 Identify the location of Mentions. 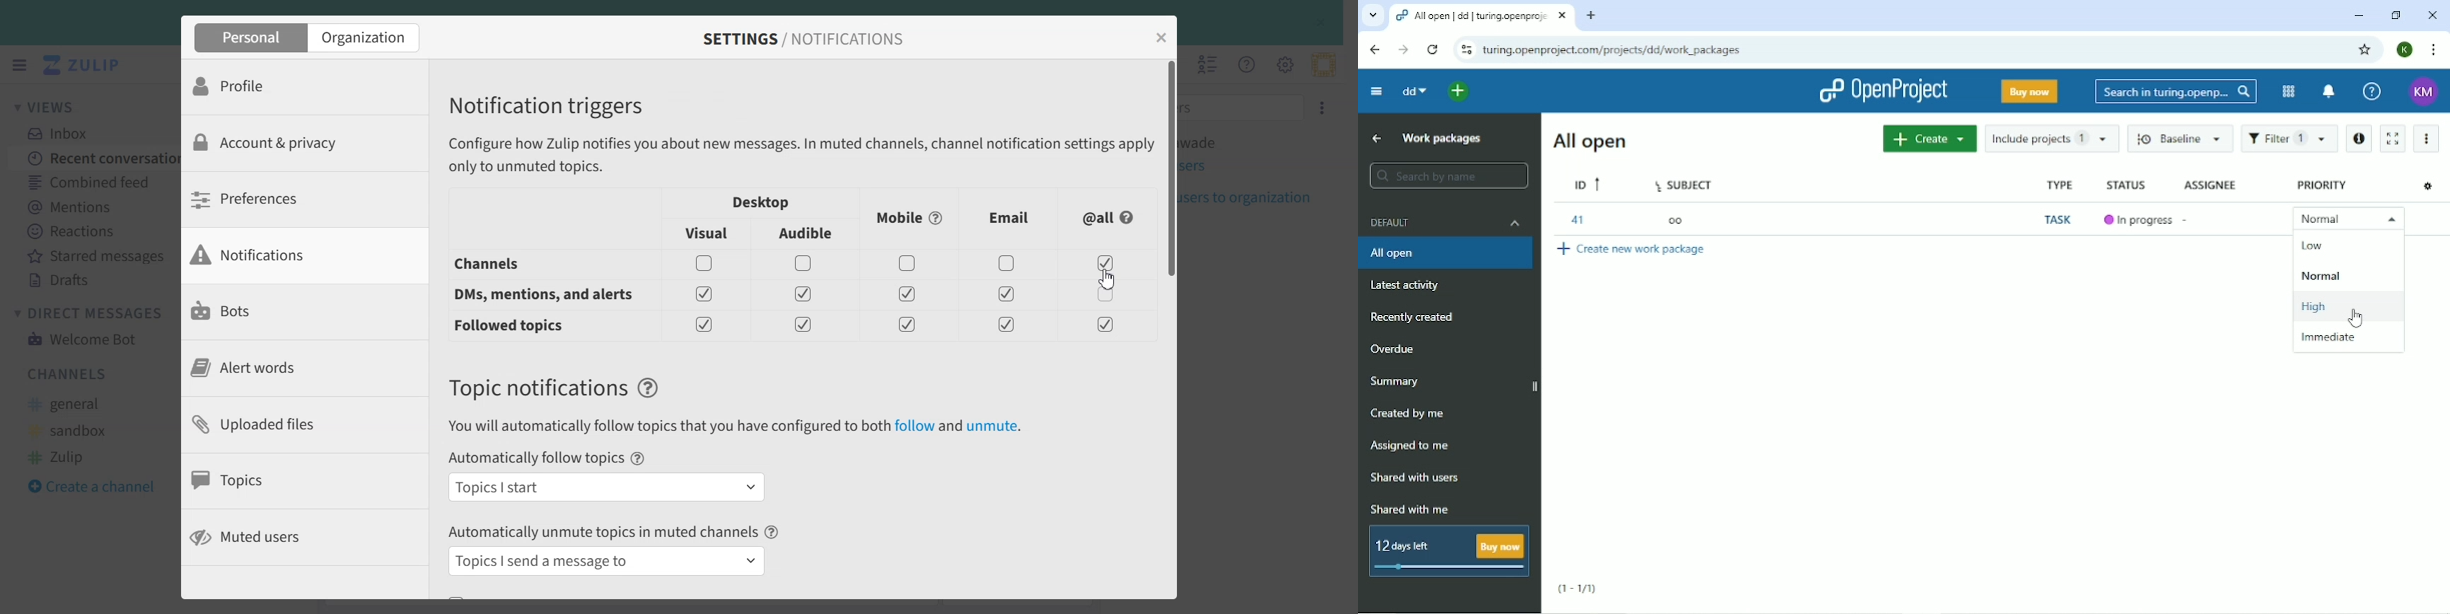
(93, 205).